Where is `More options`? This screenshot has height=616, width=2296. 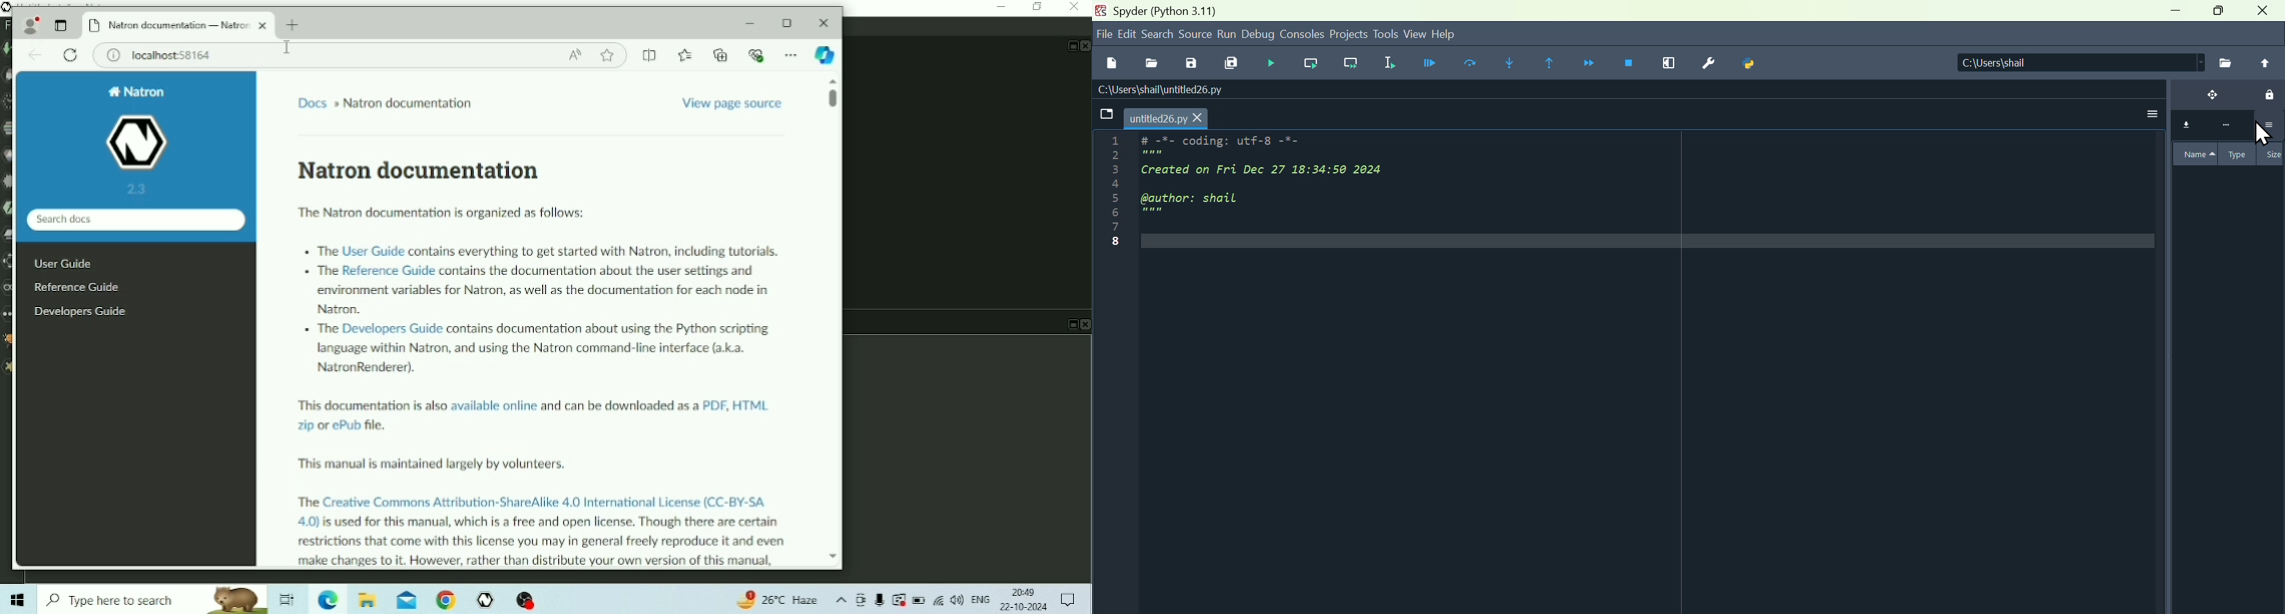 More options is located at coordinates (2153, 110).